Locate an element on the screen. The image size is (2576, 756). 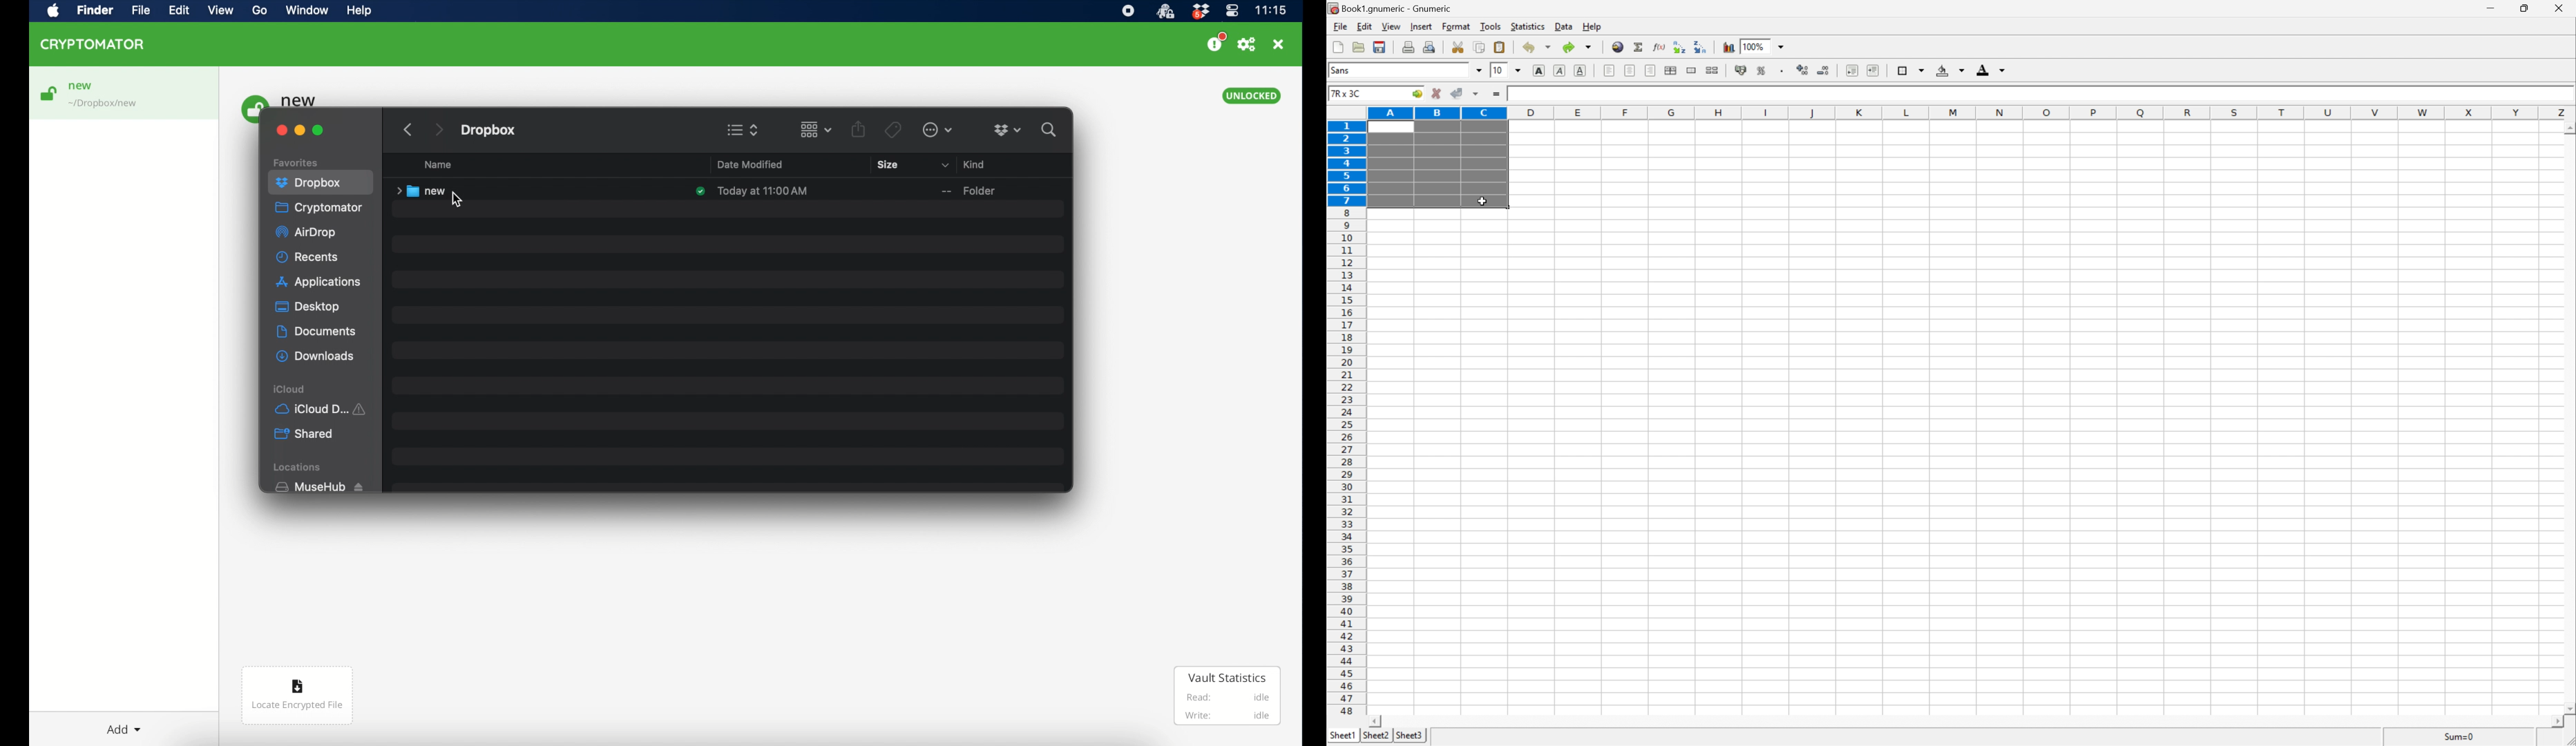
scroll up is located at coordinates (2568, 129).